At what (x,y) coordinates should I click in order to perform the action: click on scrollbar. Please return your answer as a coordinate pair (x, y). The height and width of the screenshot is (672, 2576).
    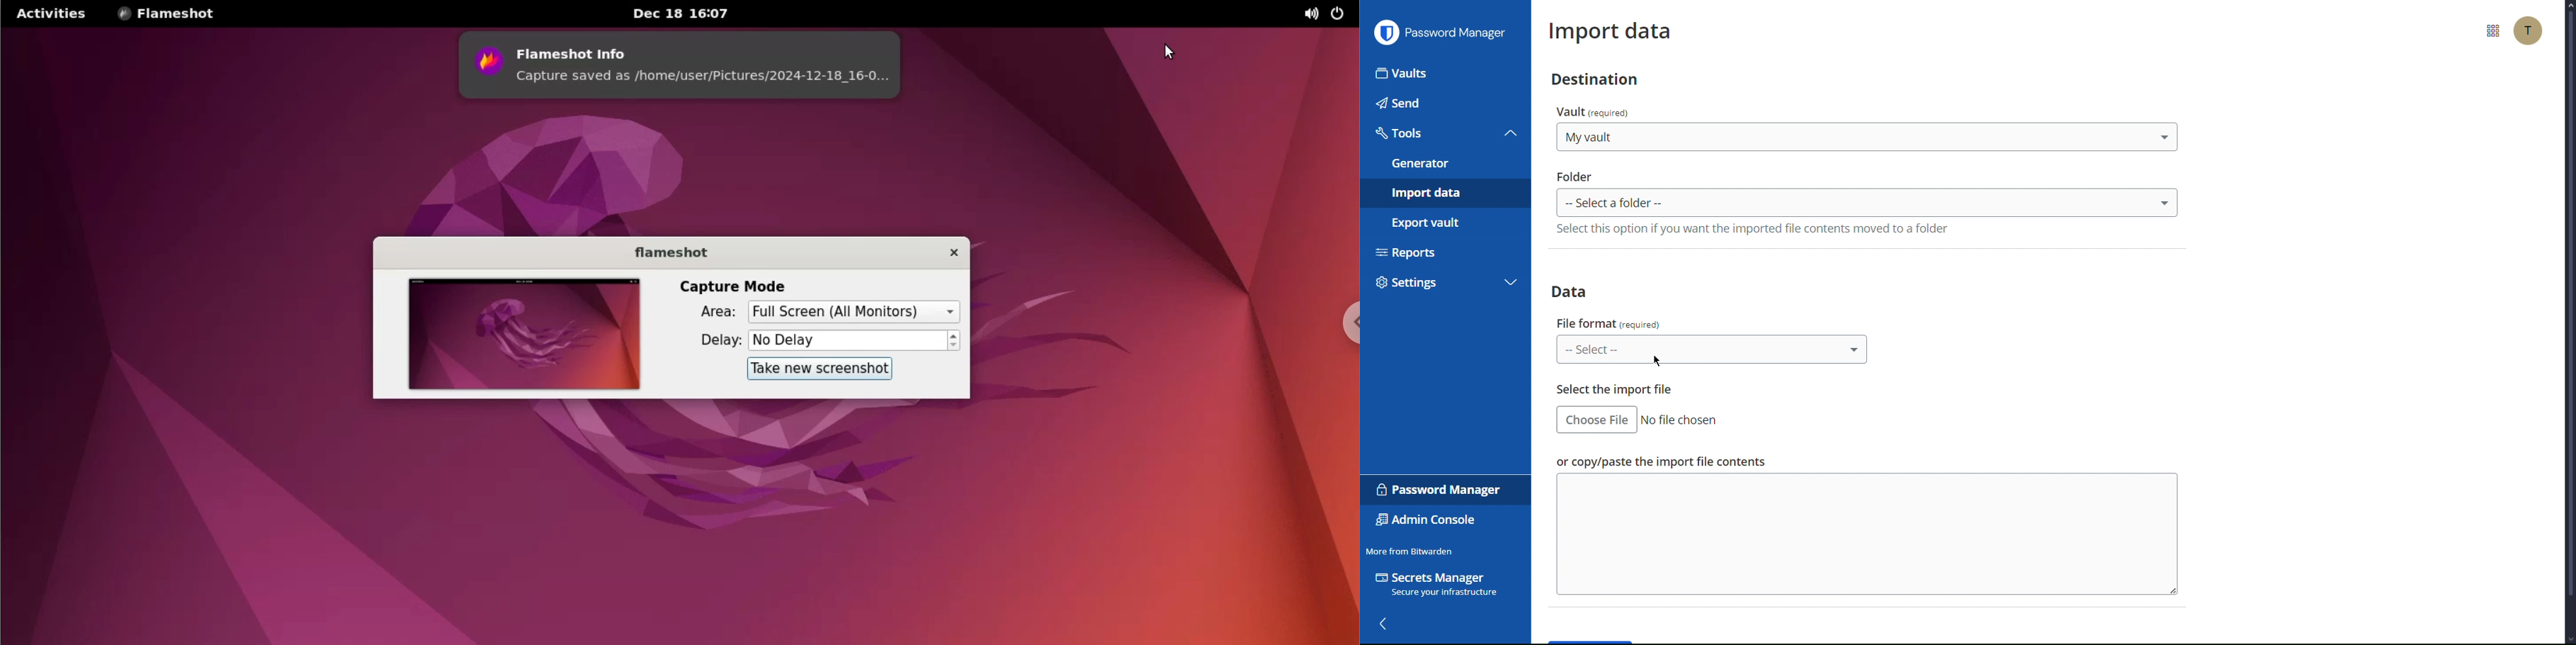
    Looking at the image, I should click on (2571, 303).